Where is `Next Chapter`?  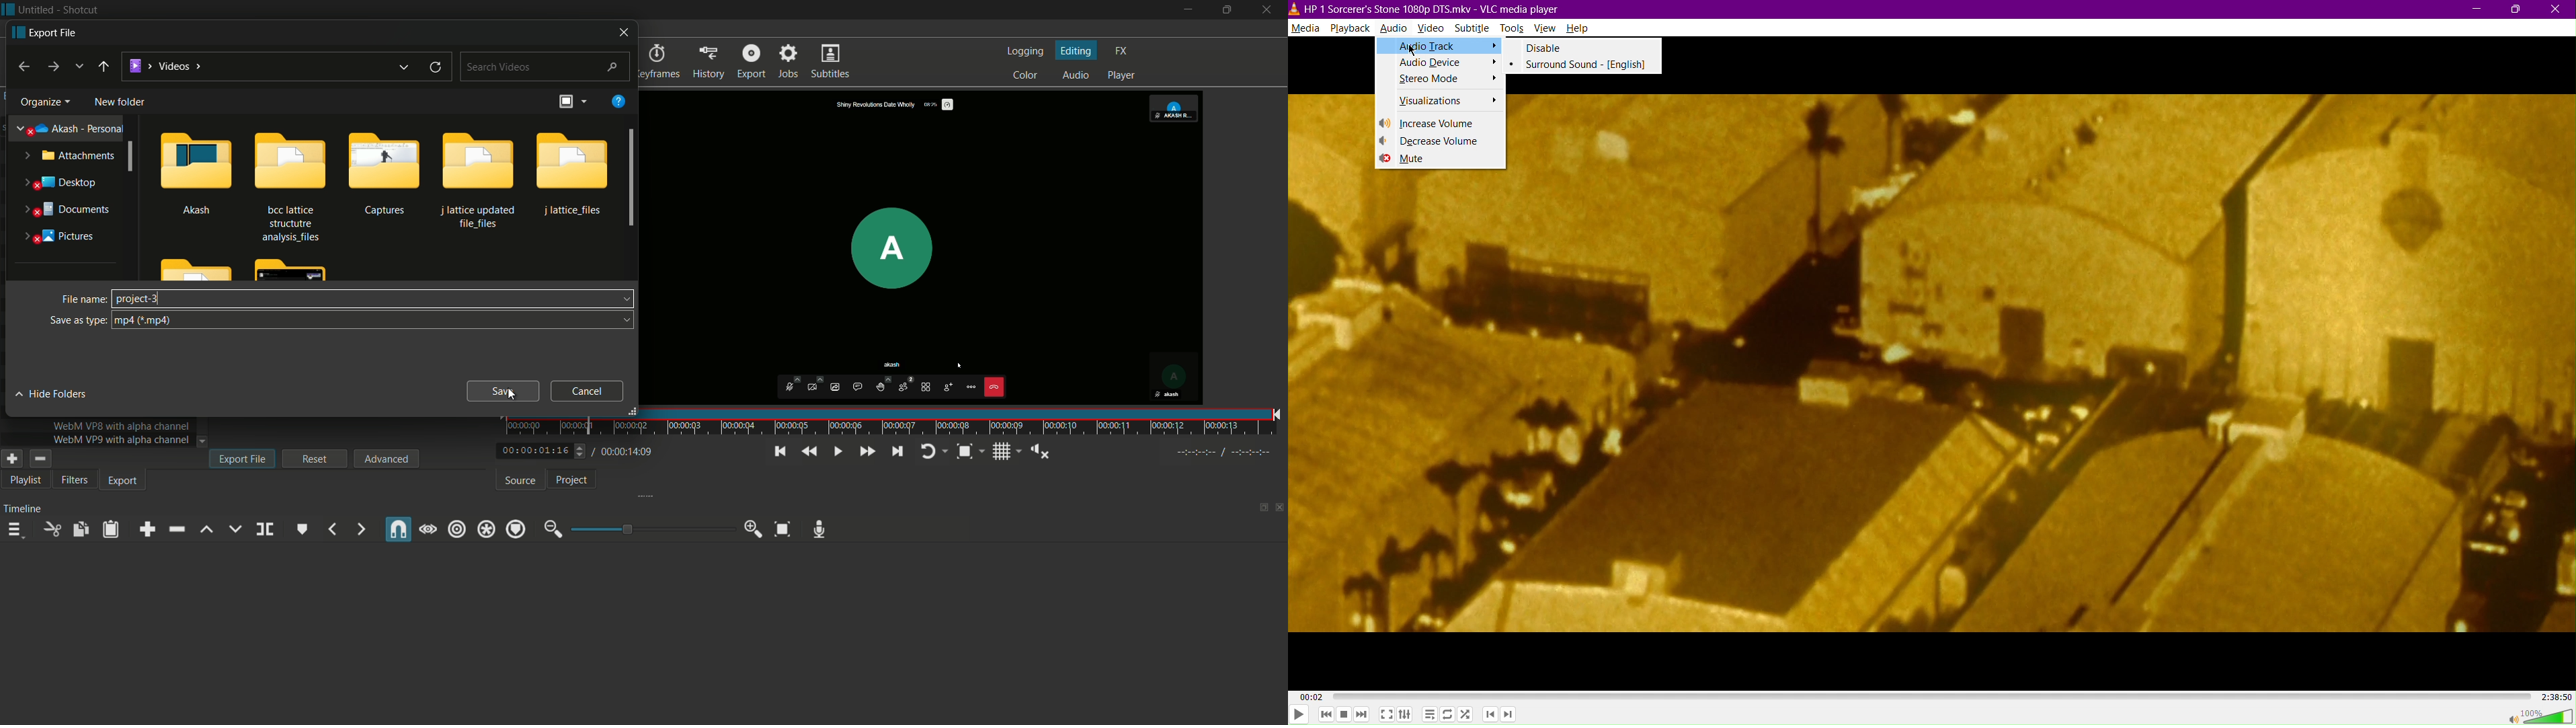
Next Chapter is located at coordinates (1508, 716).